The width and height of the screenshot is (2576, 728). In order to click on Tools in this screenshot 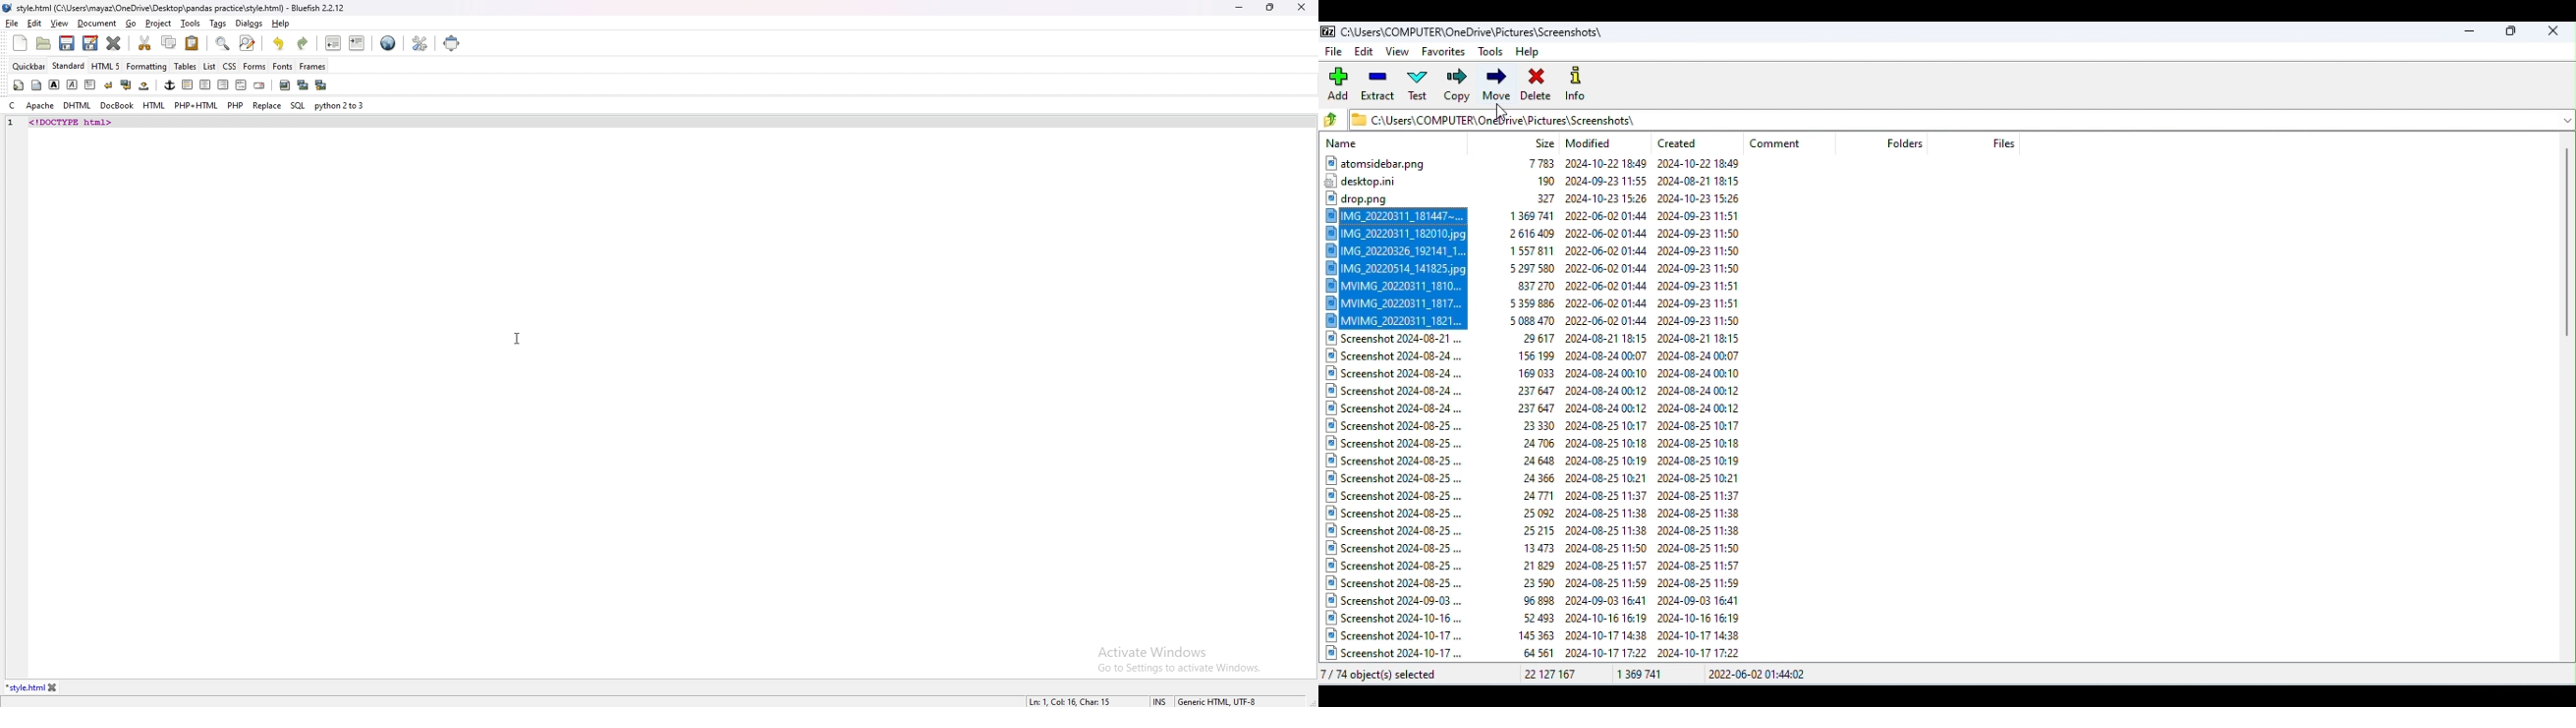, I will do `click(1491, 51)`.